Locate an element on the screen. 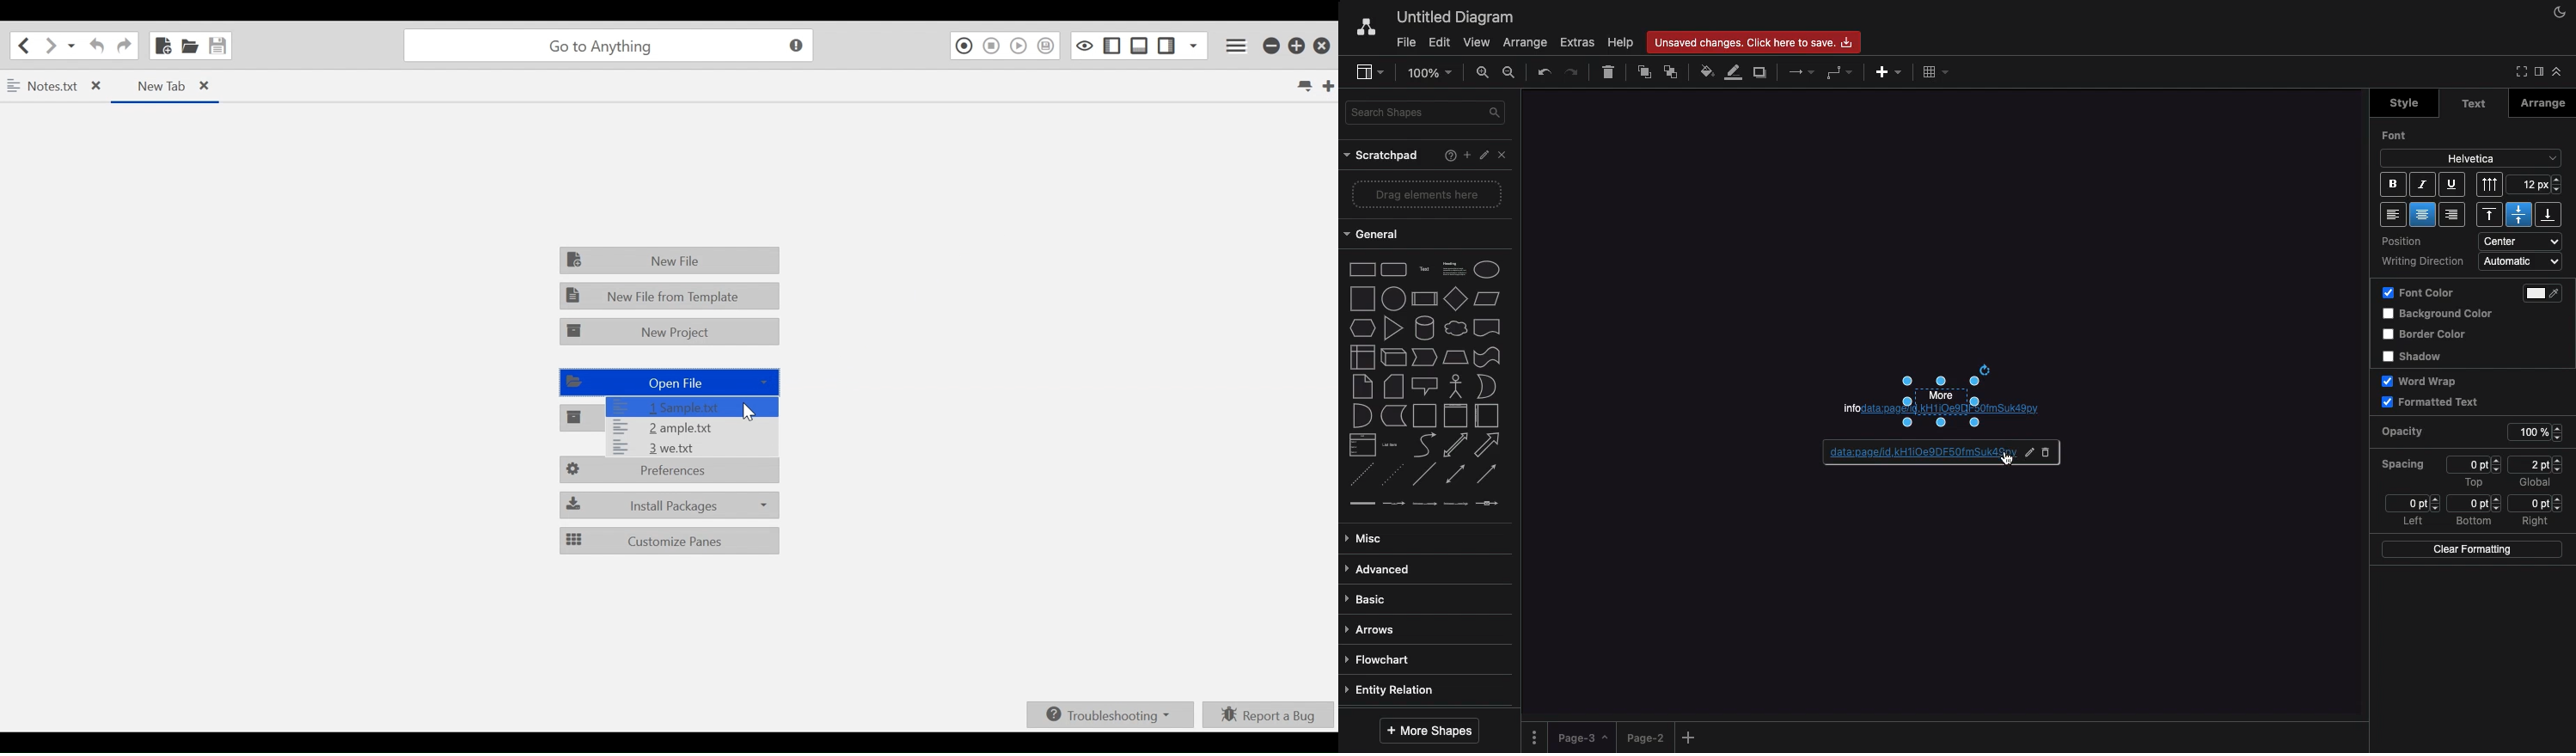 This screenshot has height=756, width=2576. Right aligned is located at coordinates (2452, 214).